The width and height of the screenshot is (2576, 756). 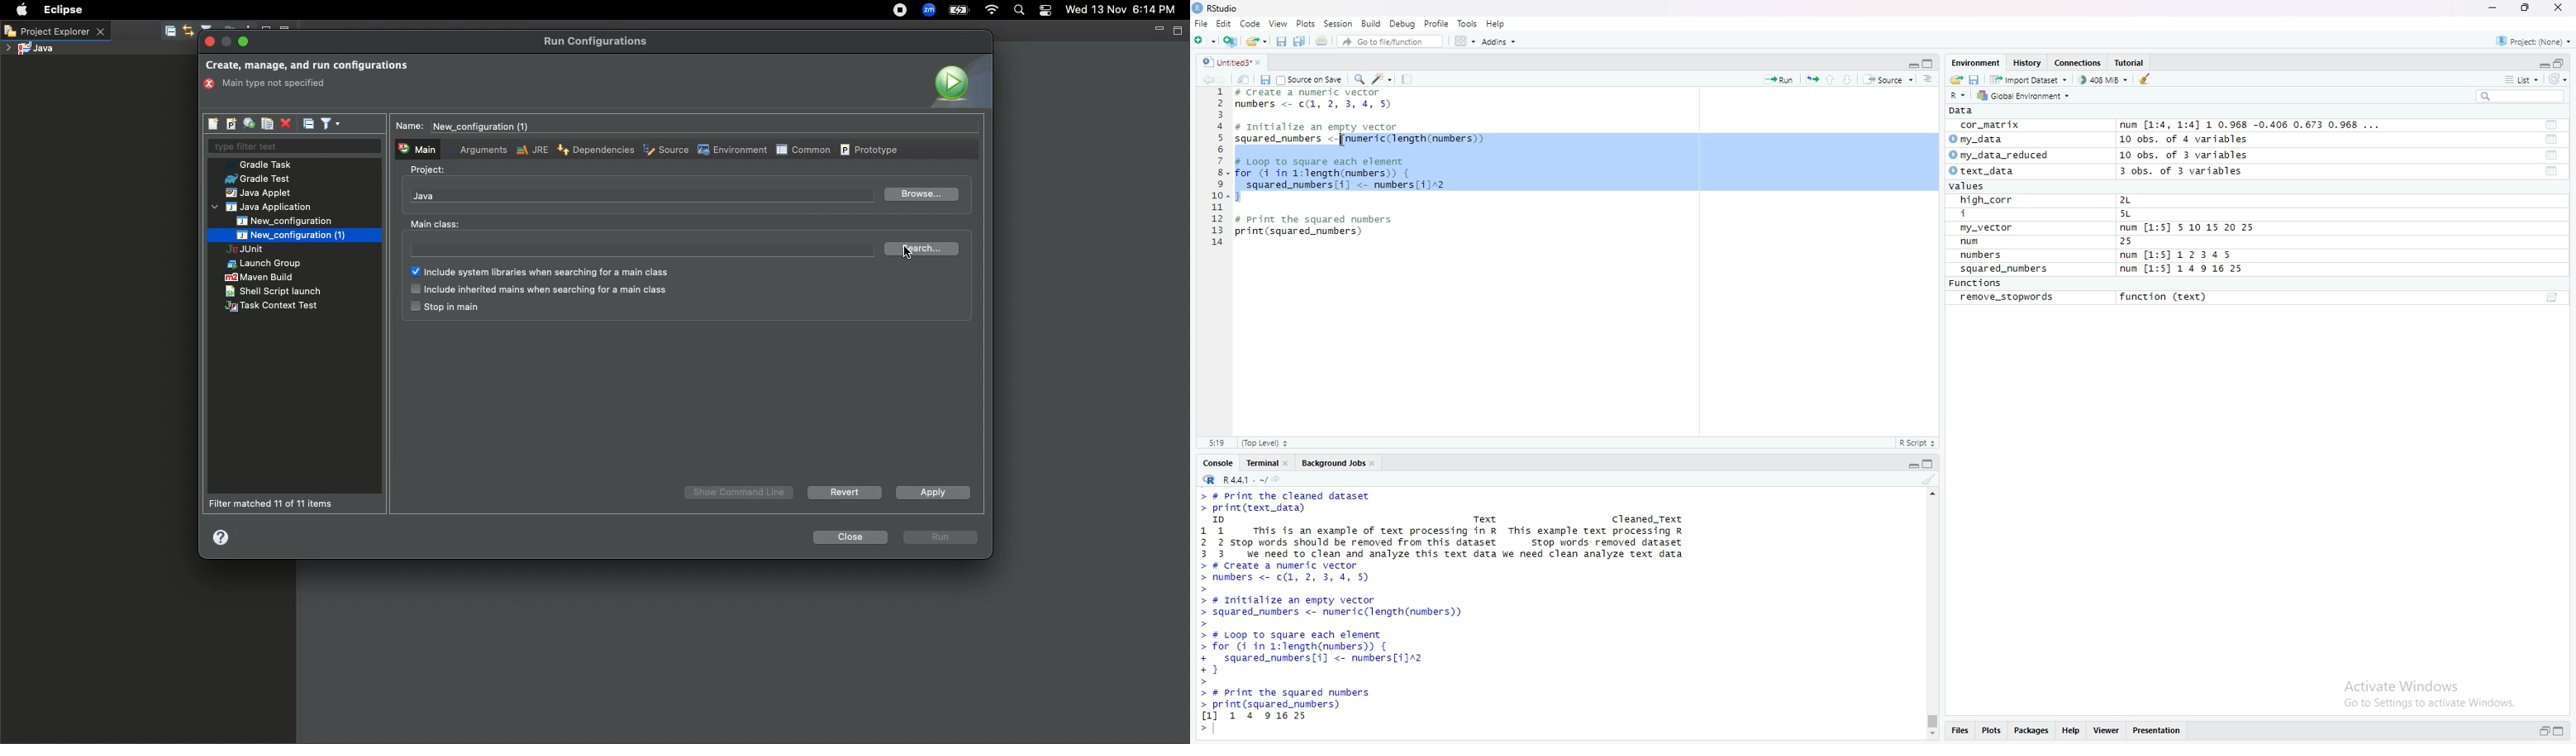 What do you see at coordinates (288, 235) in the screenshot?
I see `New_configuration (1)` at bounding box center [288, 235].